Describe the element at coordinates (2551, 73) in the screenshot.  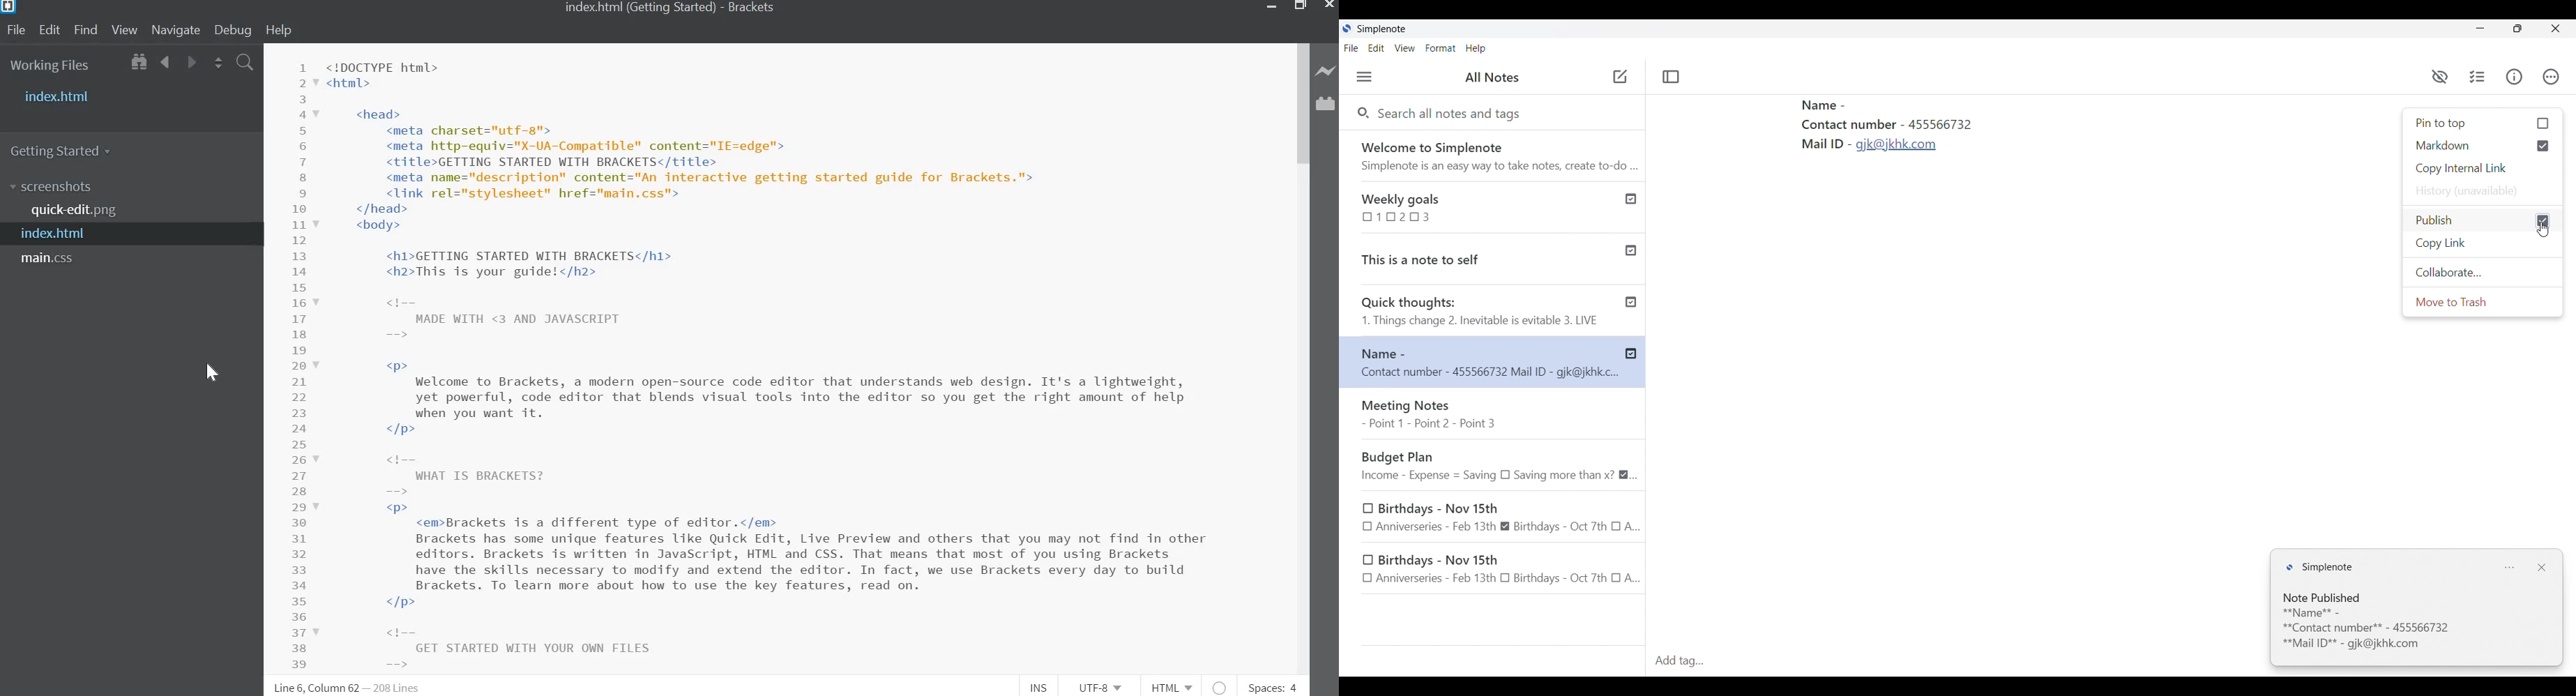
I see `Actions` at that location.